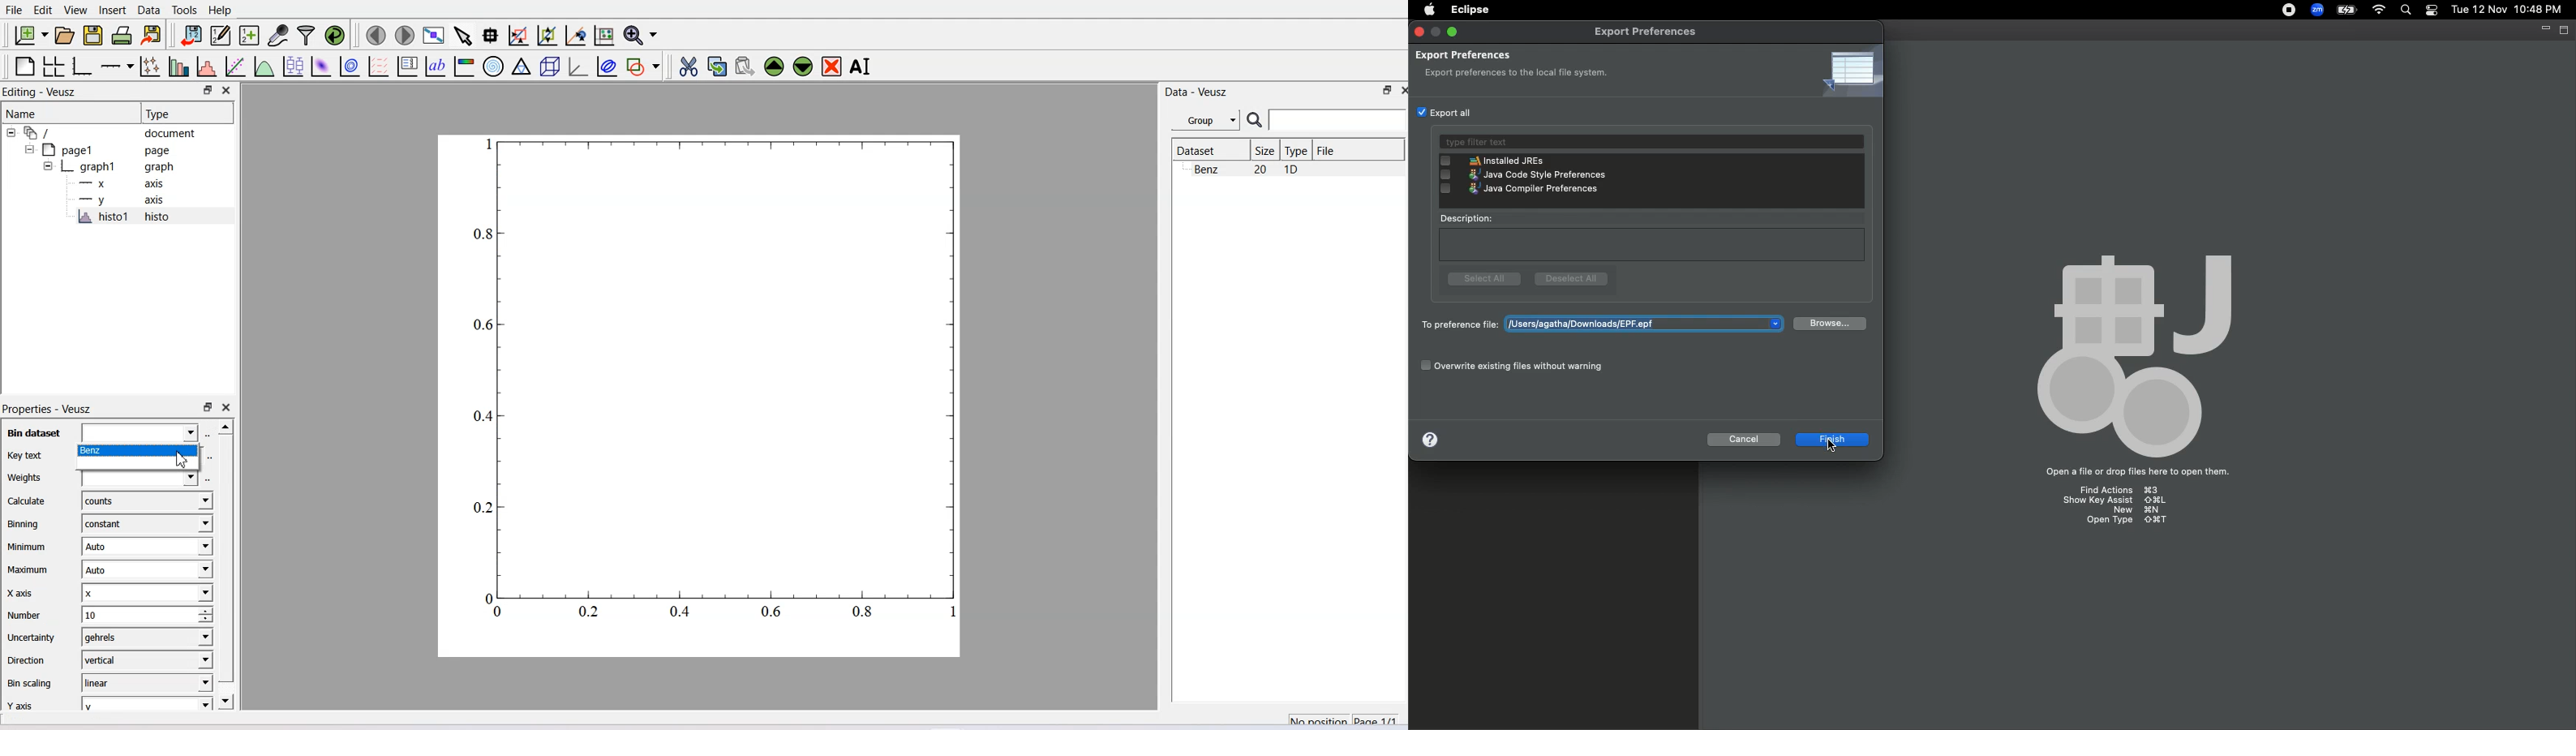 Image resolution: width=2576 pixels, height=756 pixels. I want to click on Type, so click(1298, 150).